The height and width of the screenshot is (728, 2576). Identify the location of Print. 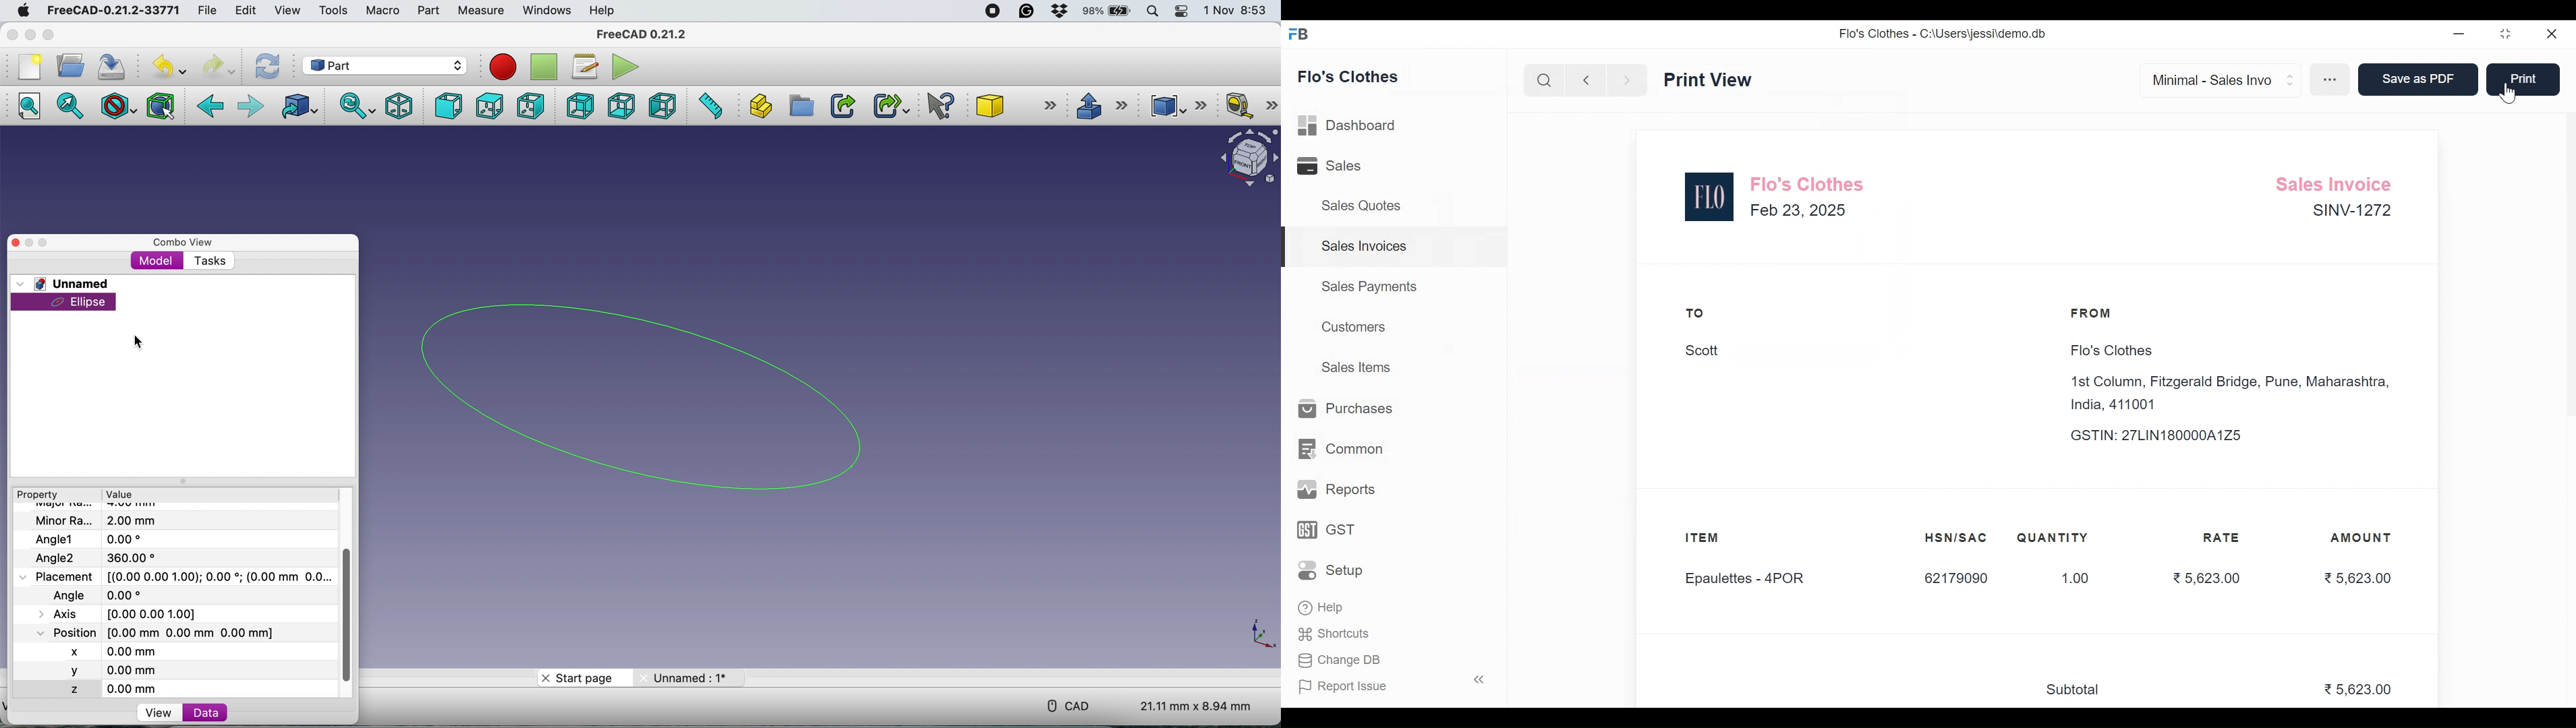
(2522, 78).